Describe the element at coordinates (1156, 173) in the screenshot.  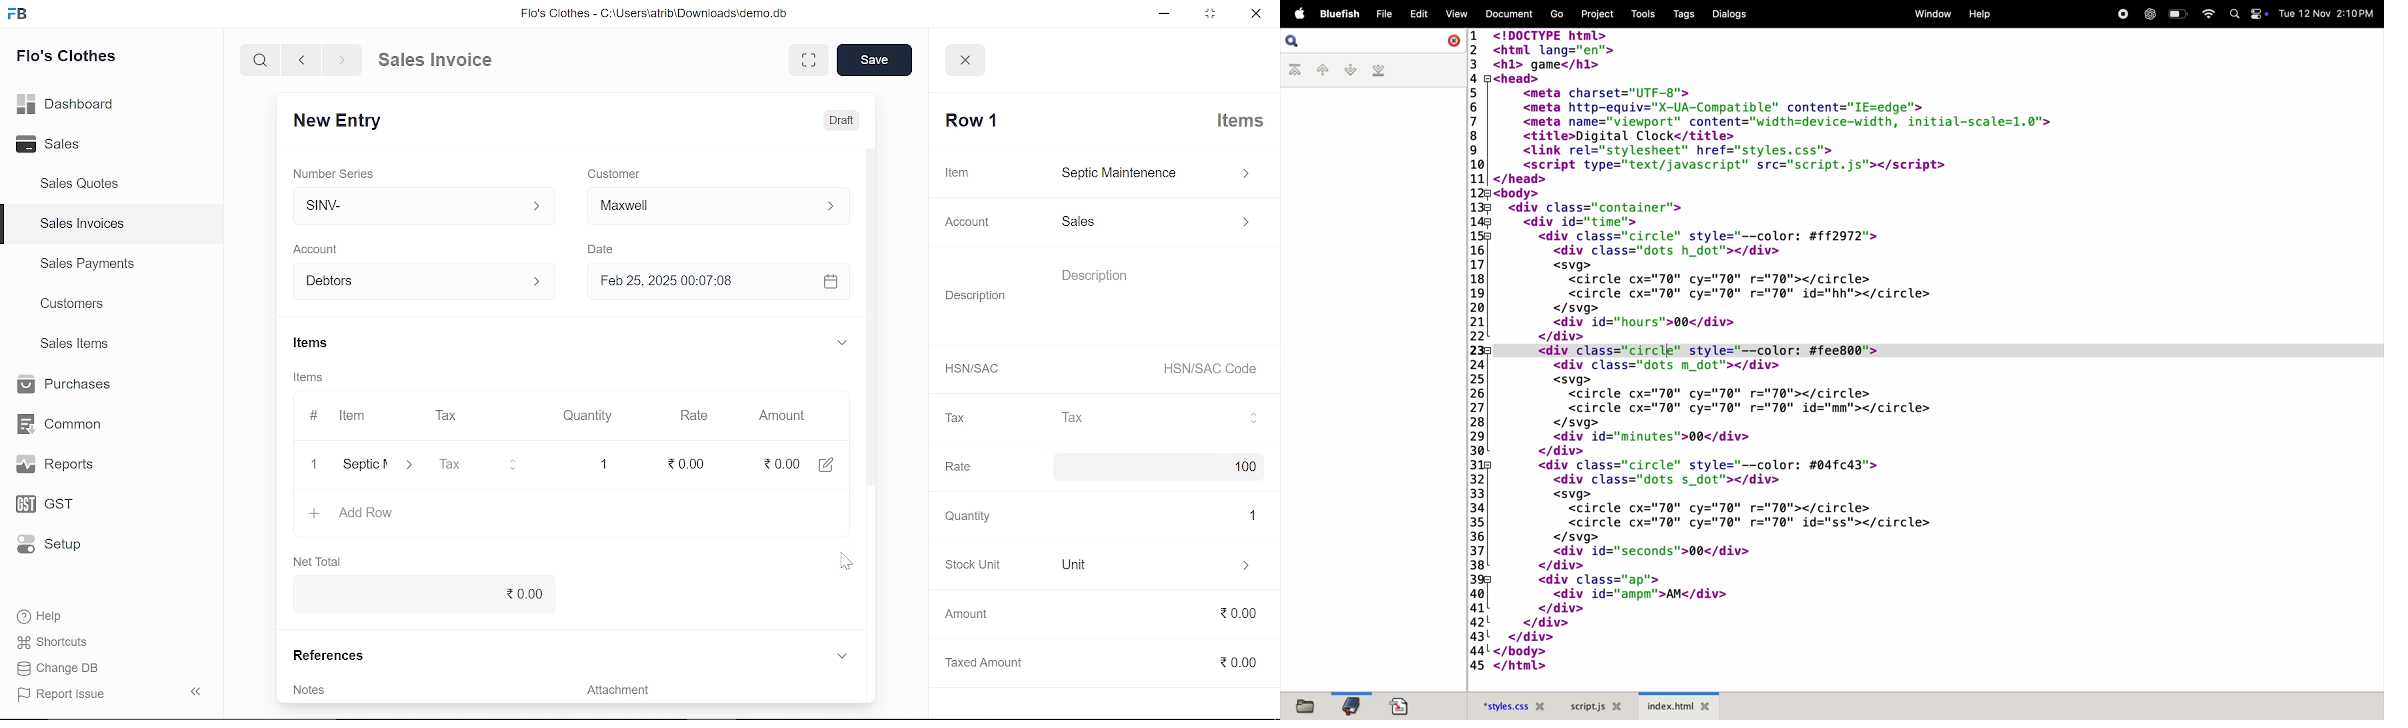
I see `septic maintenance` at that location.